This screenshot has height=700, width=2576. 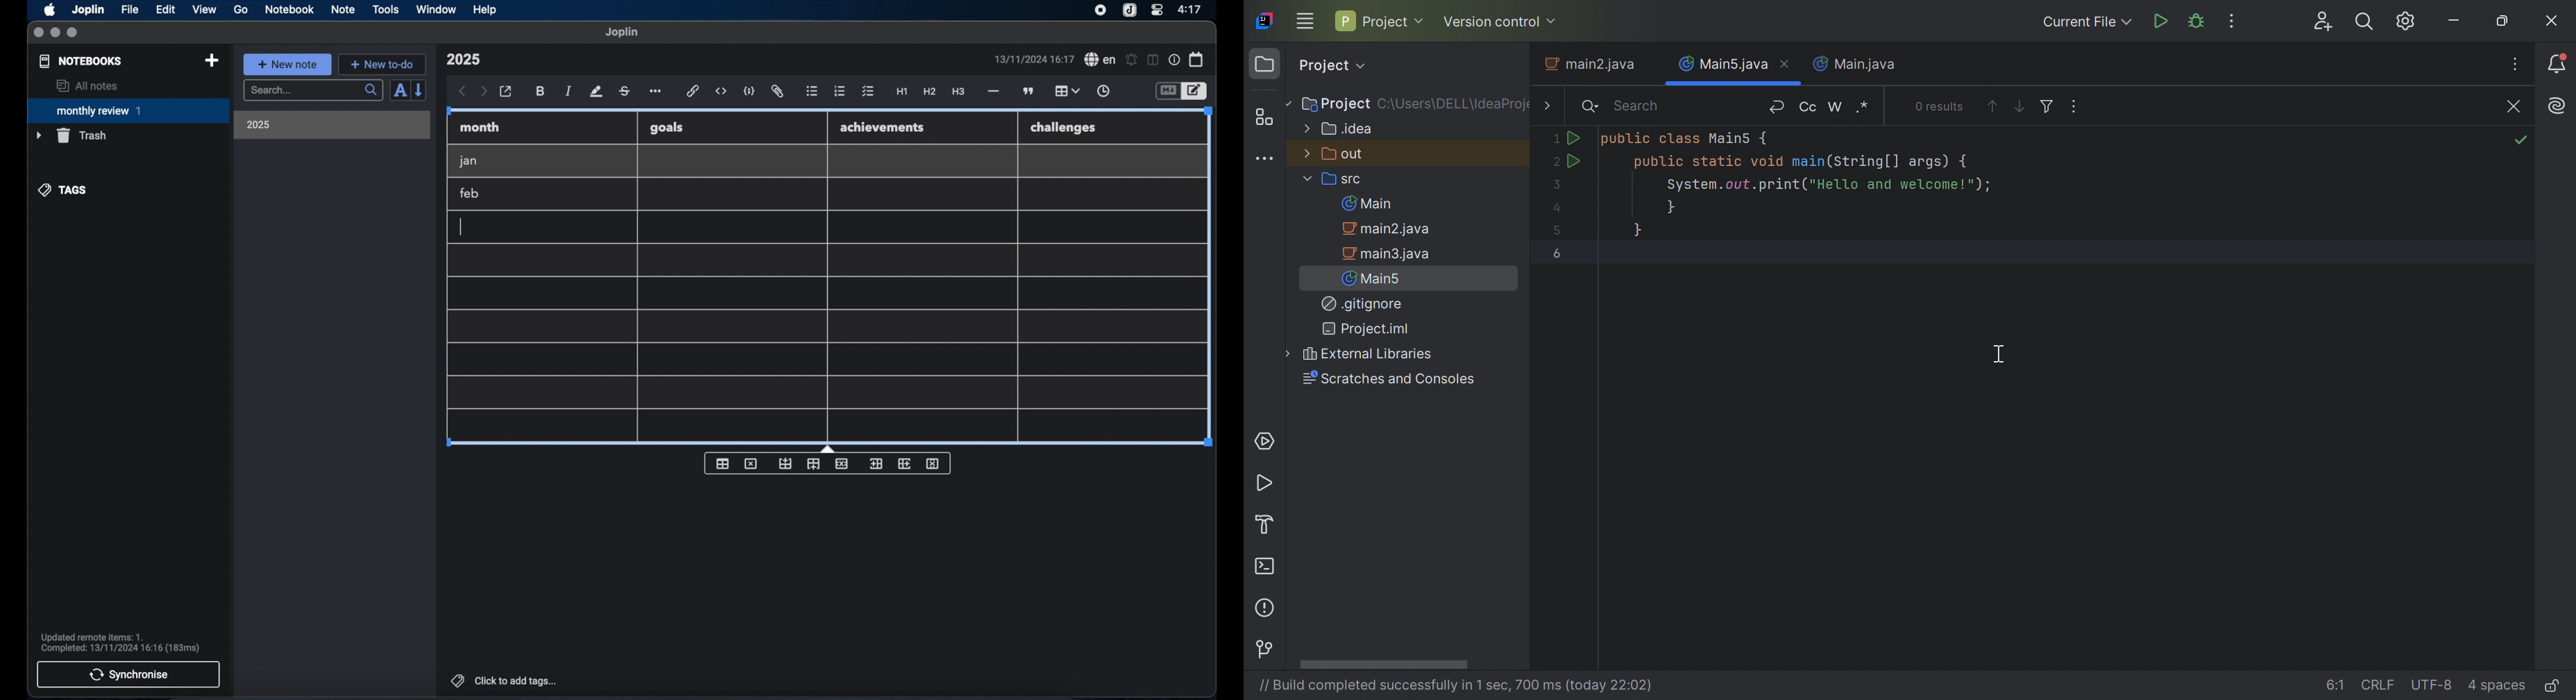 I want to click on date, so click(x=1034, y=59).